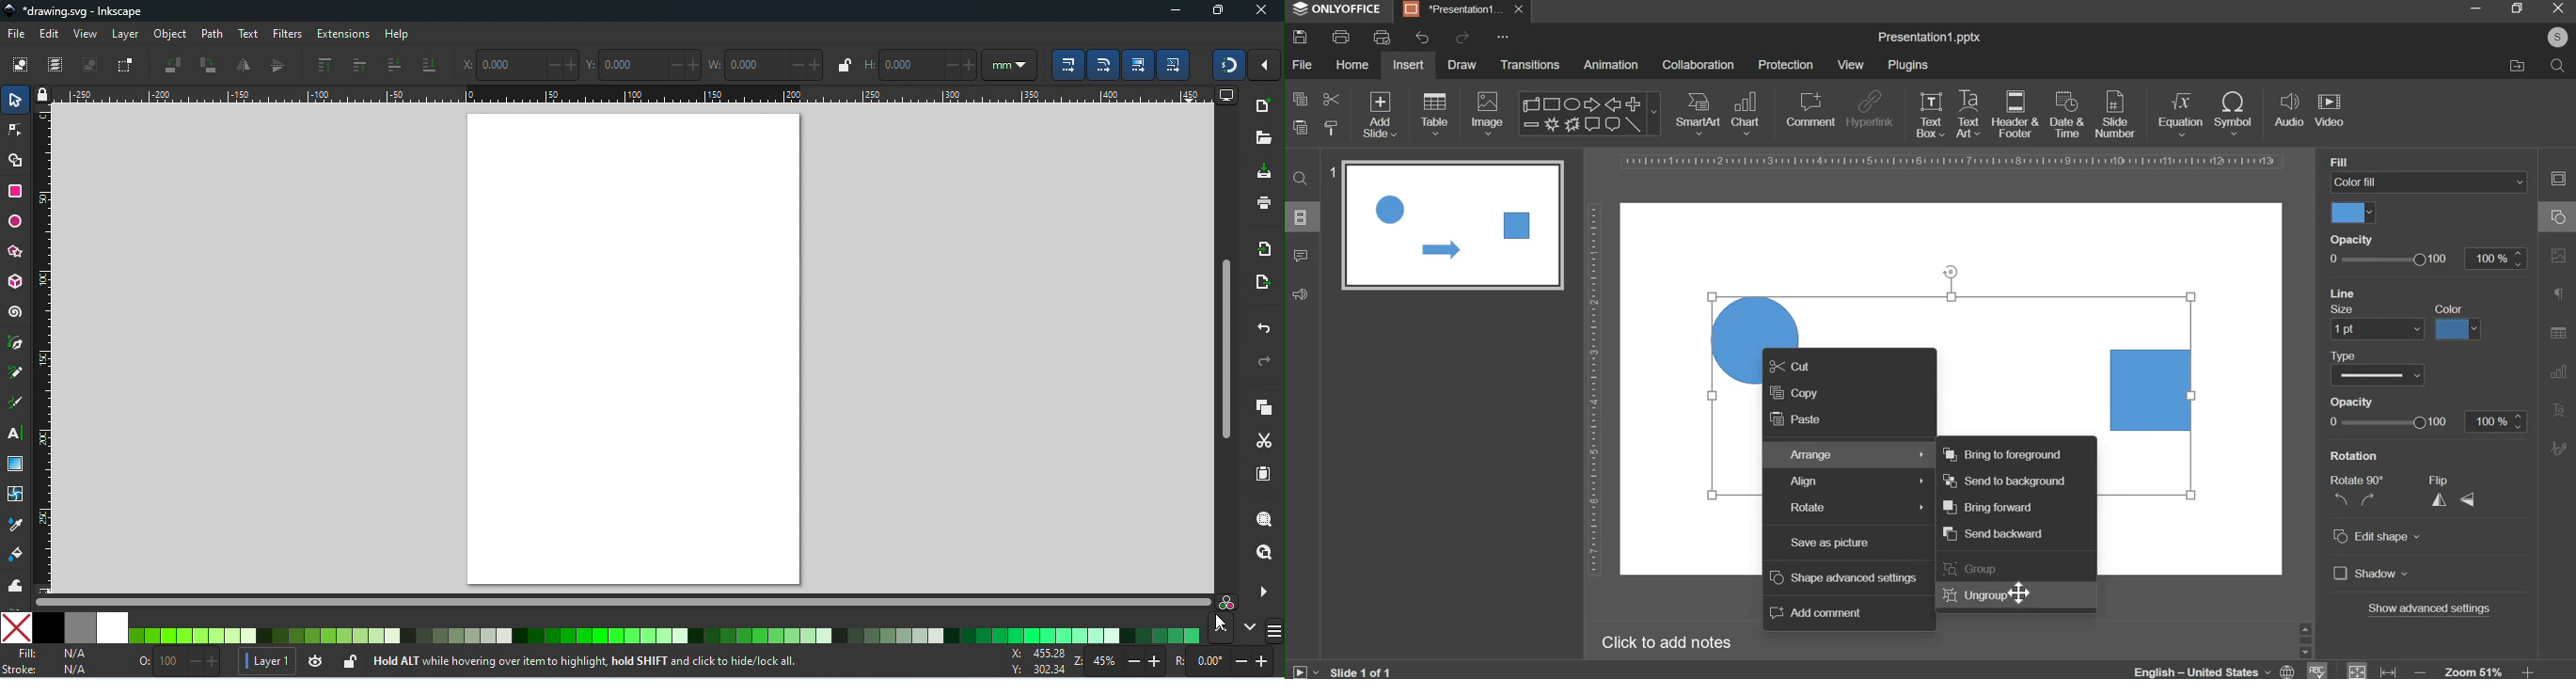 This screenshot has width=2576, height=700. What do you see at coordinates (324, 65) in the screenshot?
I see `raise to top` at bounding box center [324, 65].